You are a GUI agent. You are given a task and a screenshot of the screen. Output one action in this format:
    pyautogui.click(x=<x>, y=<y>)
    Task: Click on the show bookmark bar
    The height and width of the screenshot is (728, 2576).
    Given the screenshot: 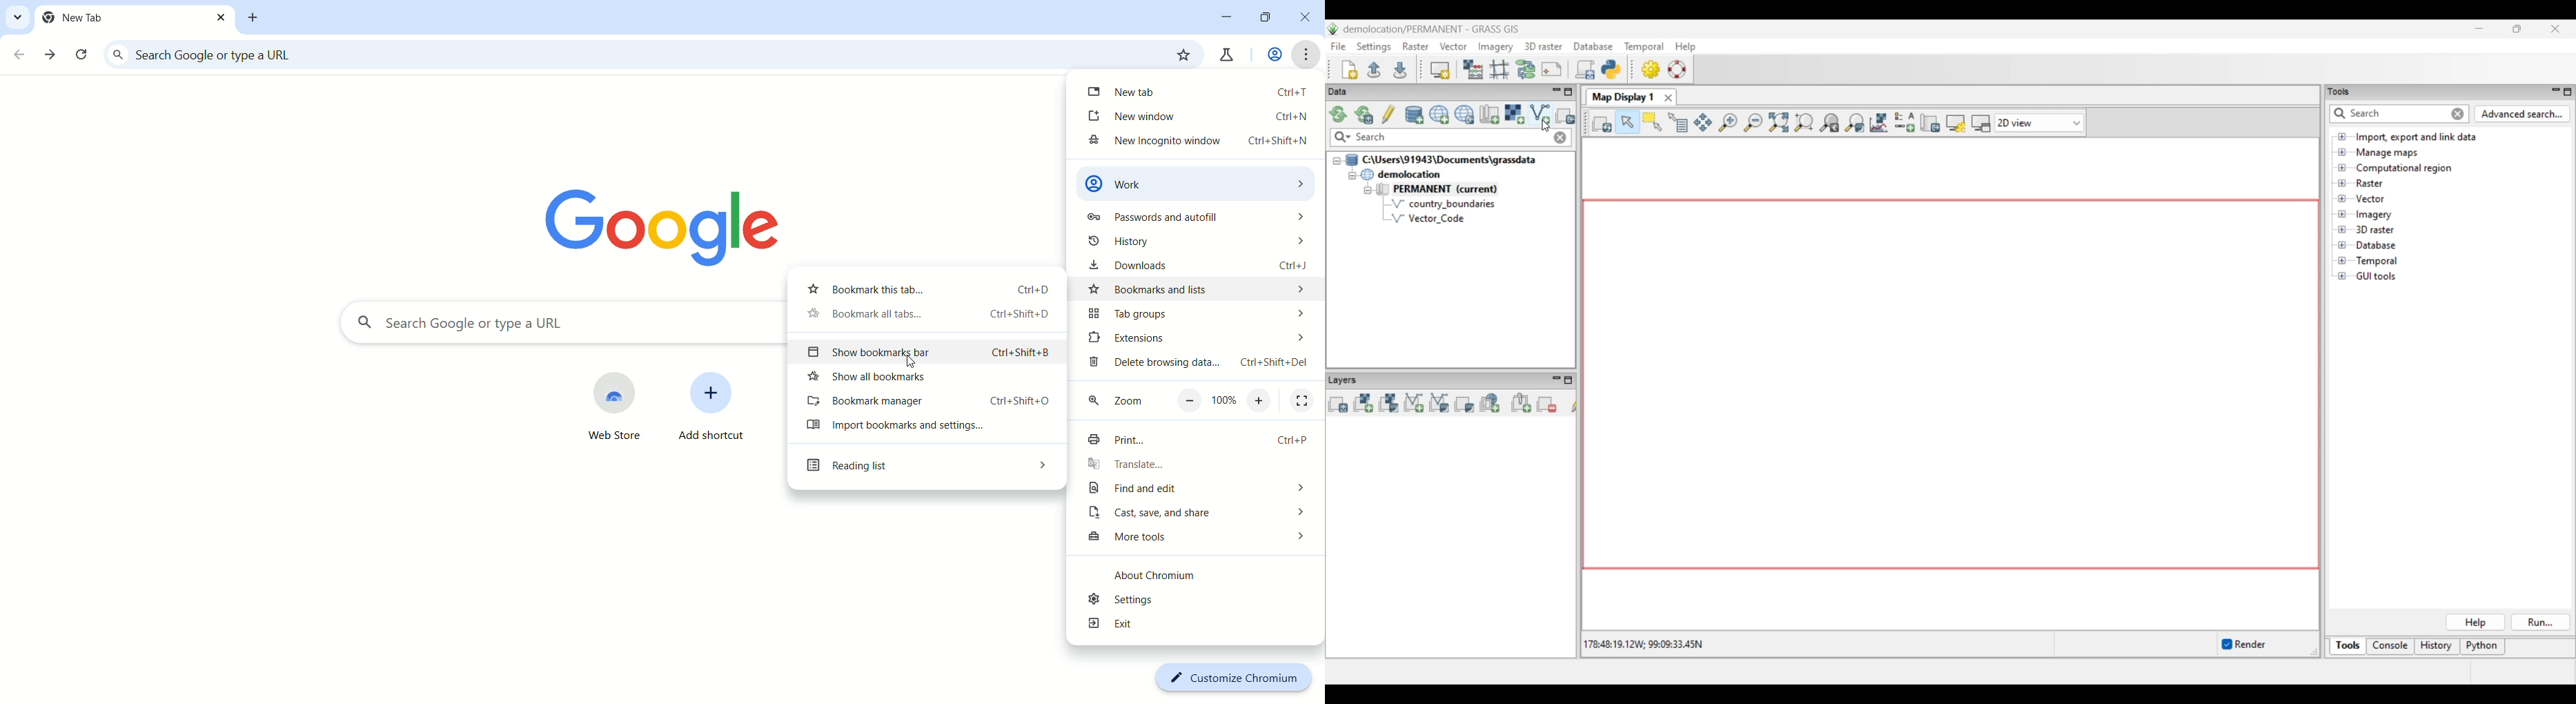 What is the action you would take?
    pyautogui.click(x=930, y=353)
    